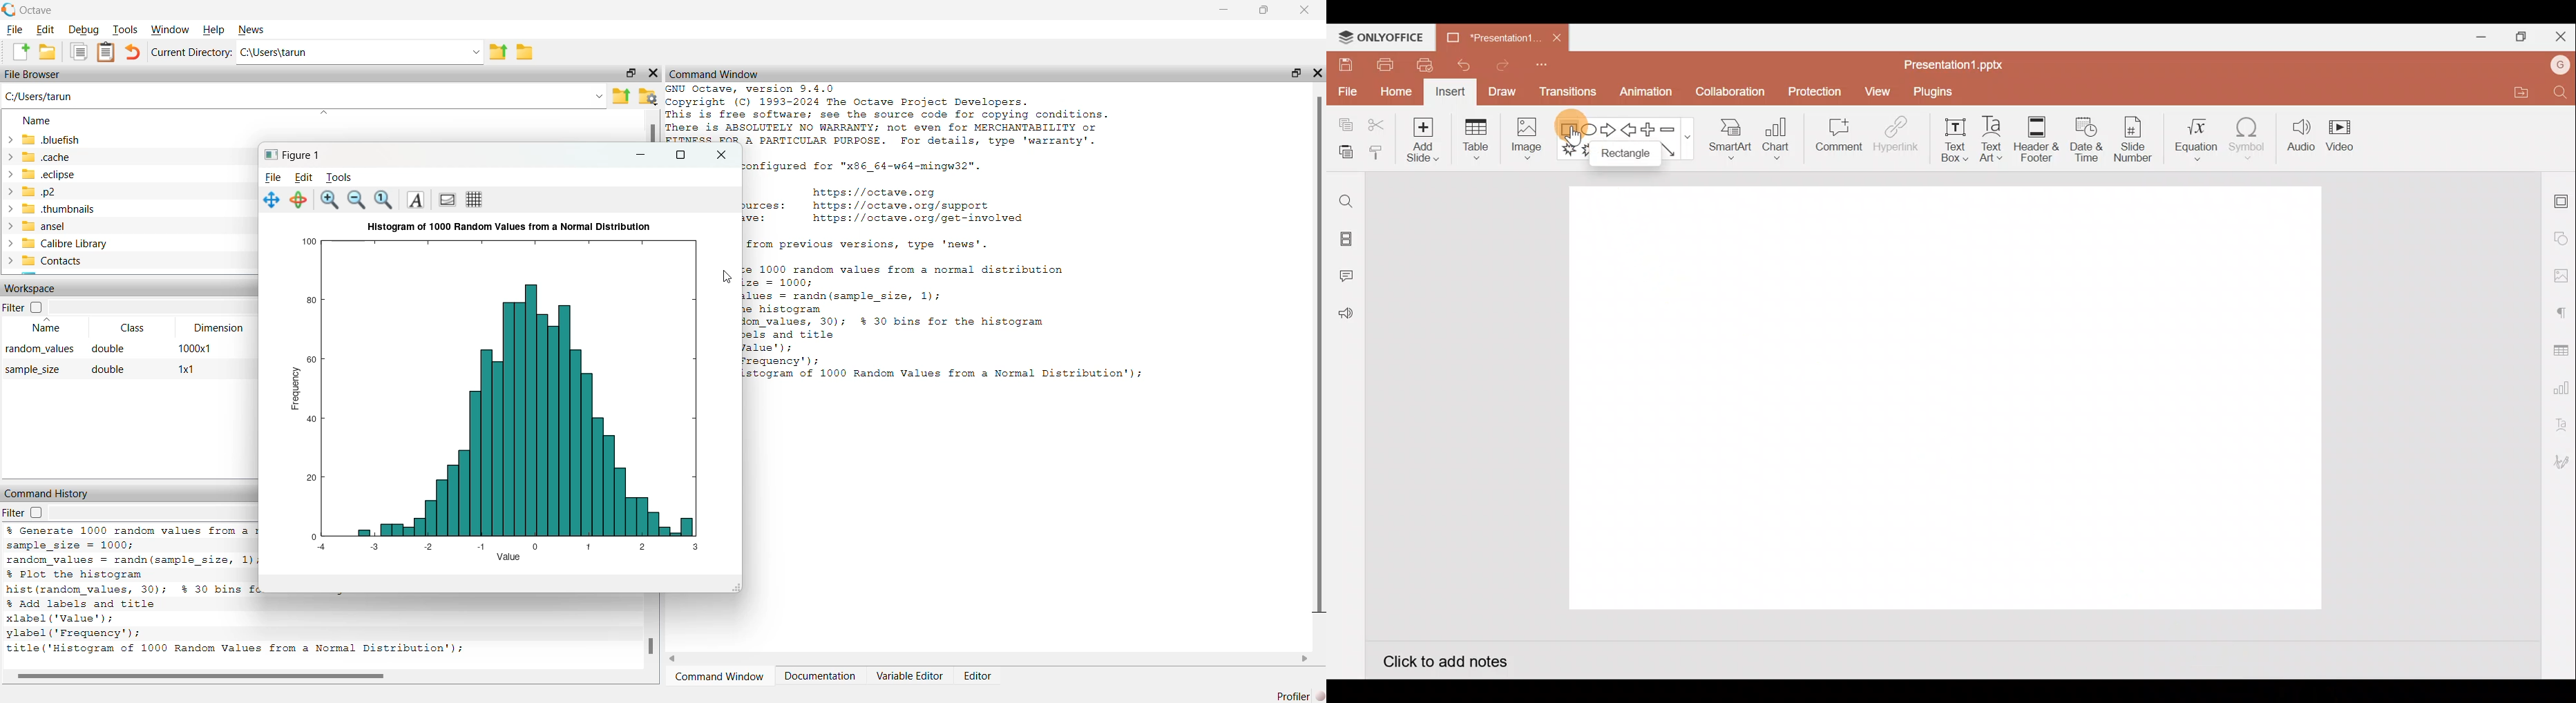 Image resolution: width=2576 pixels, height=728 pixels. Describe the element at coordinates (1675, 128) in the screenshot. I see `Minus` at that location.